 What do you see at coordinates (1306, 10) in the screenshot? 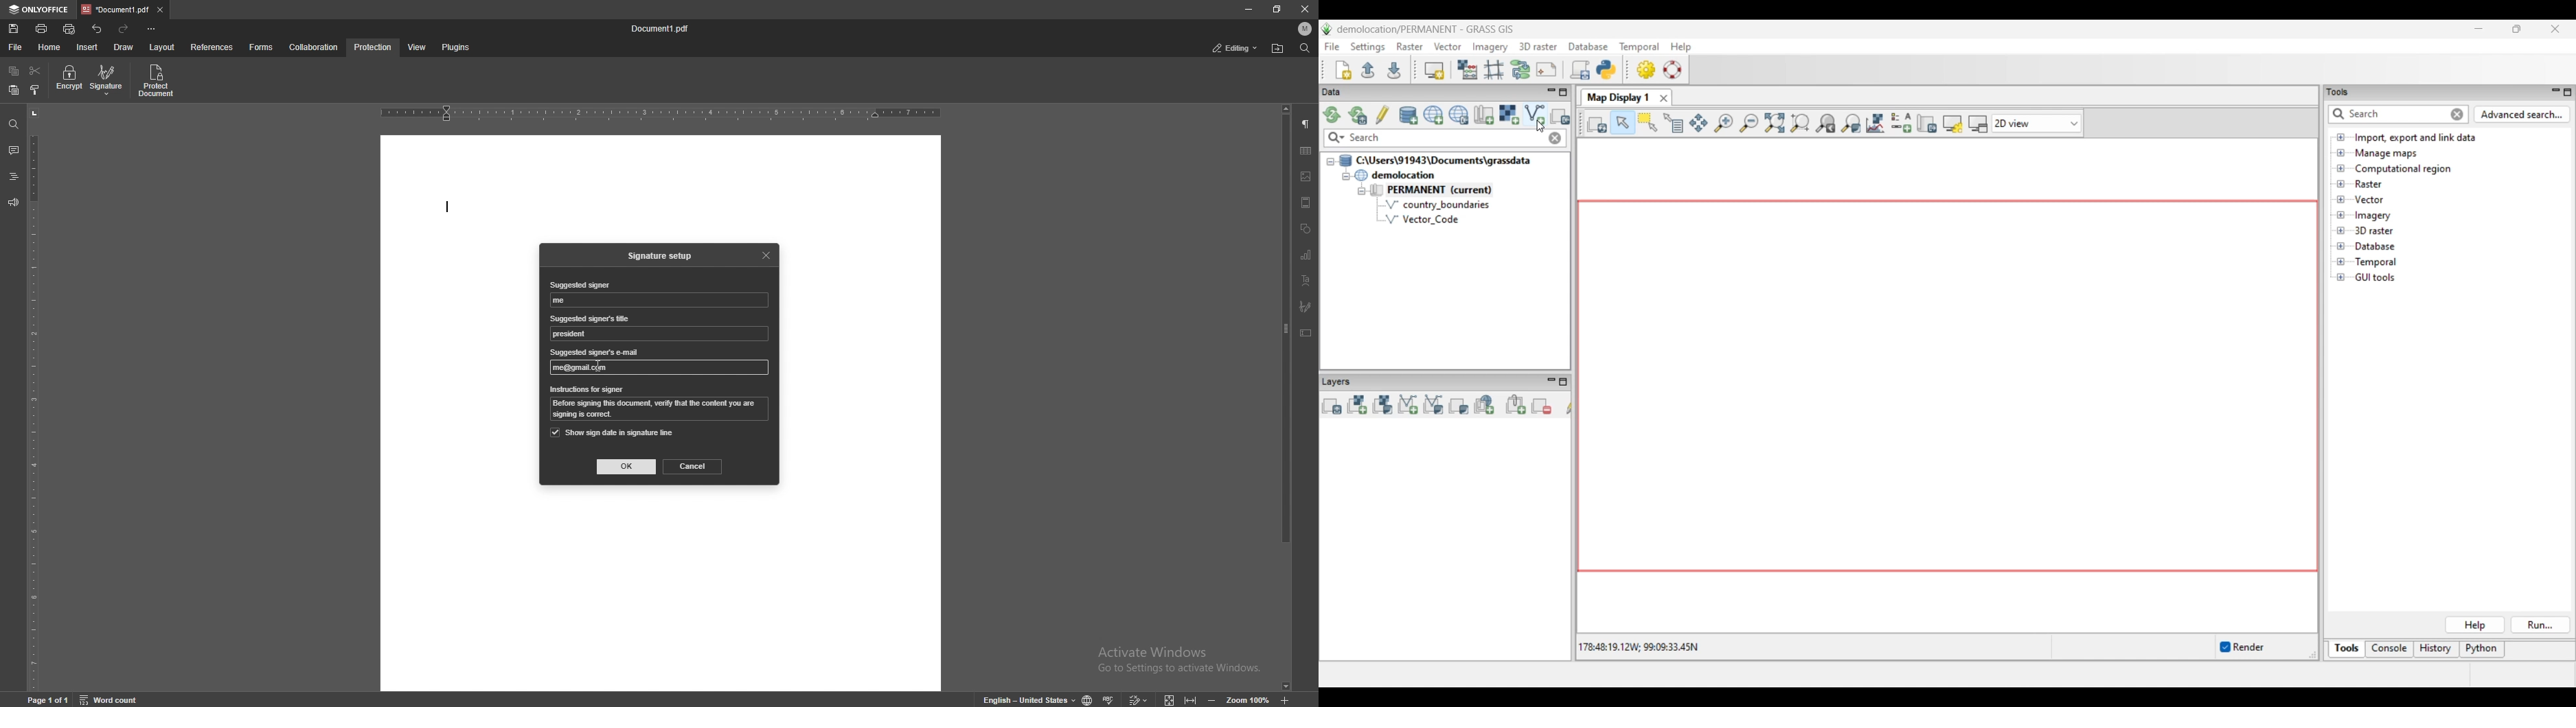
I see `close` at bounding box center [1306, 10].